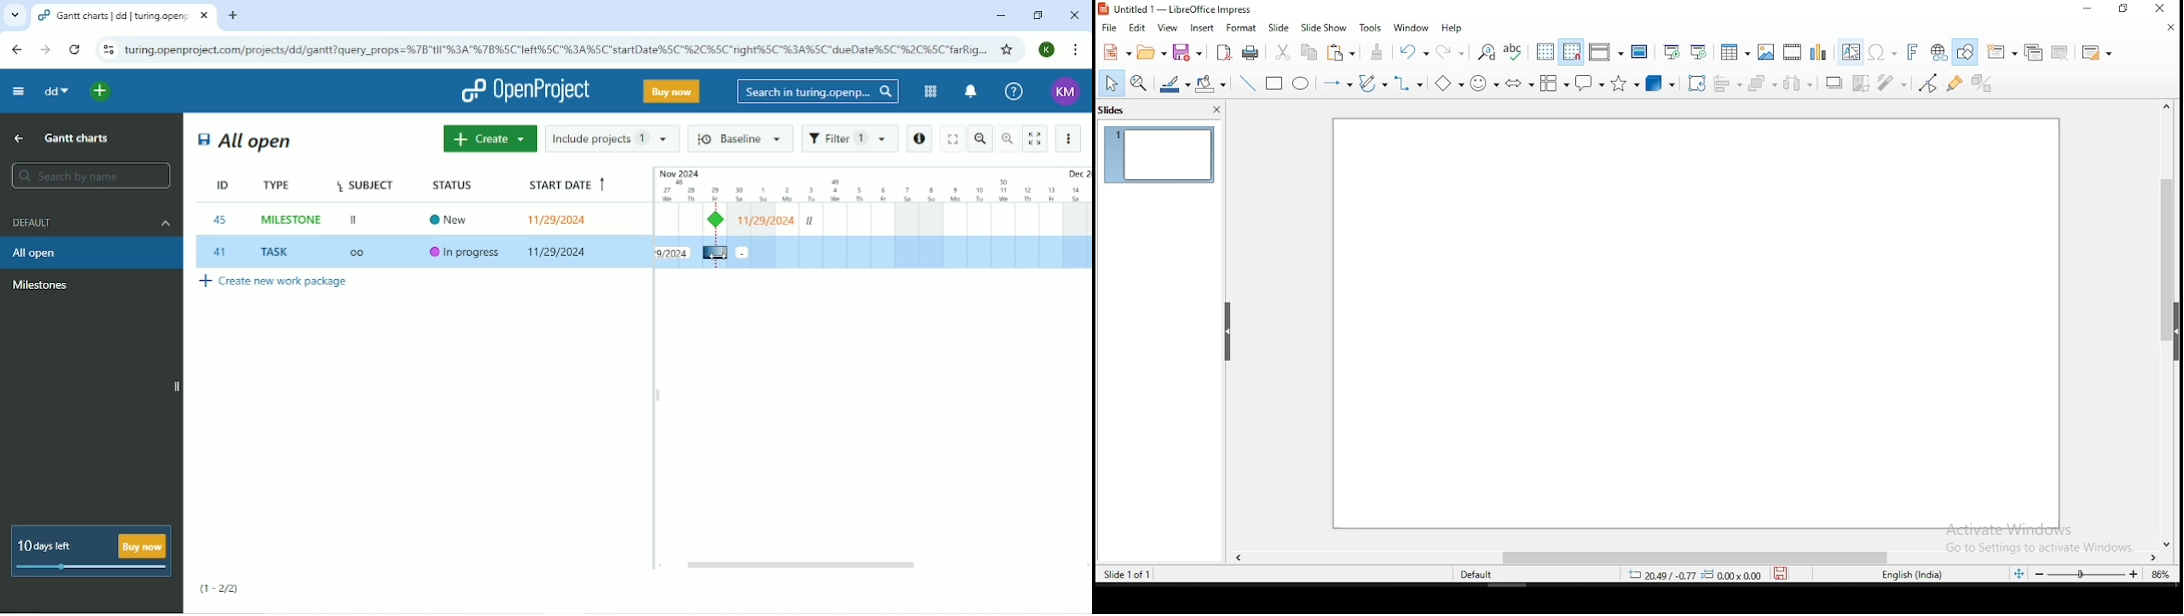 Image resolution: width=2184 pixels, height=616 pixels. What do you see at coordinates (219, 589) in the screenshot?
I see `(1-2/2)` at bounding box center [219, 589].